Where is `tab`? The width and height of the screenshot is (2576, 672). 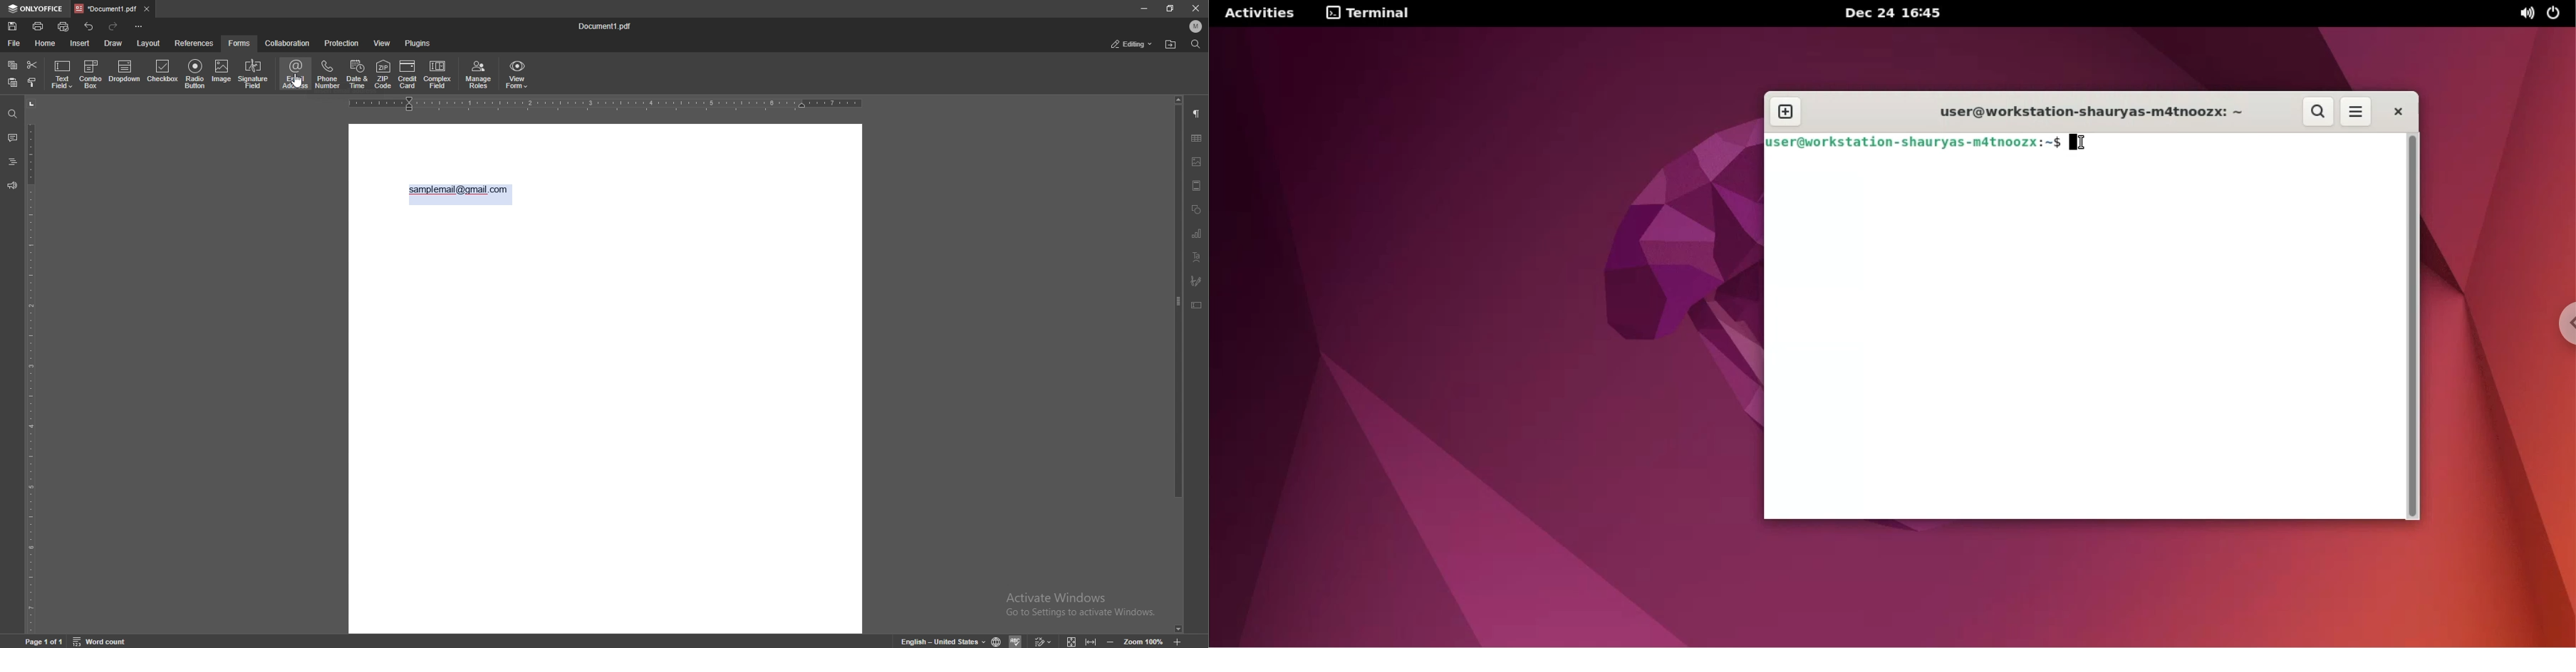 tab is located at coordinates (104, 9).